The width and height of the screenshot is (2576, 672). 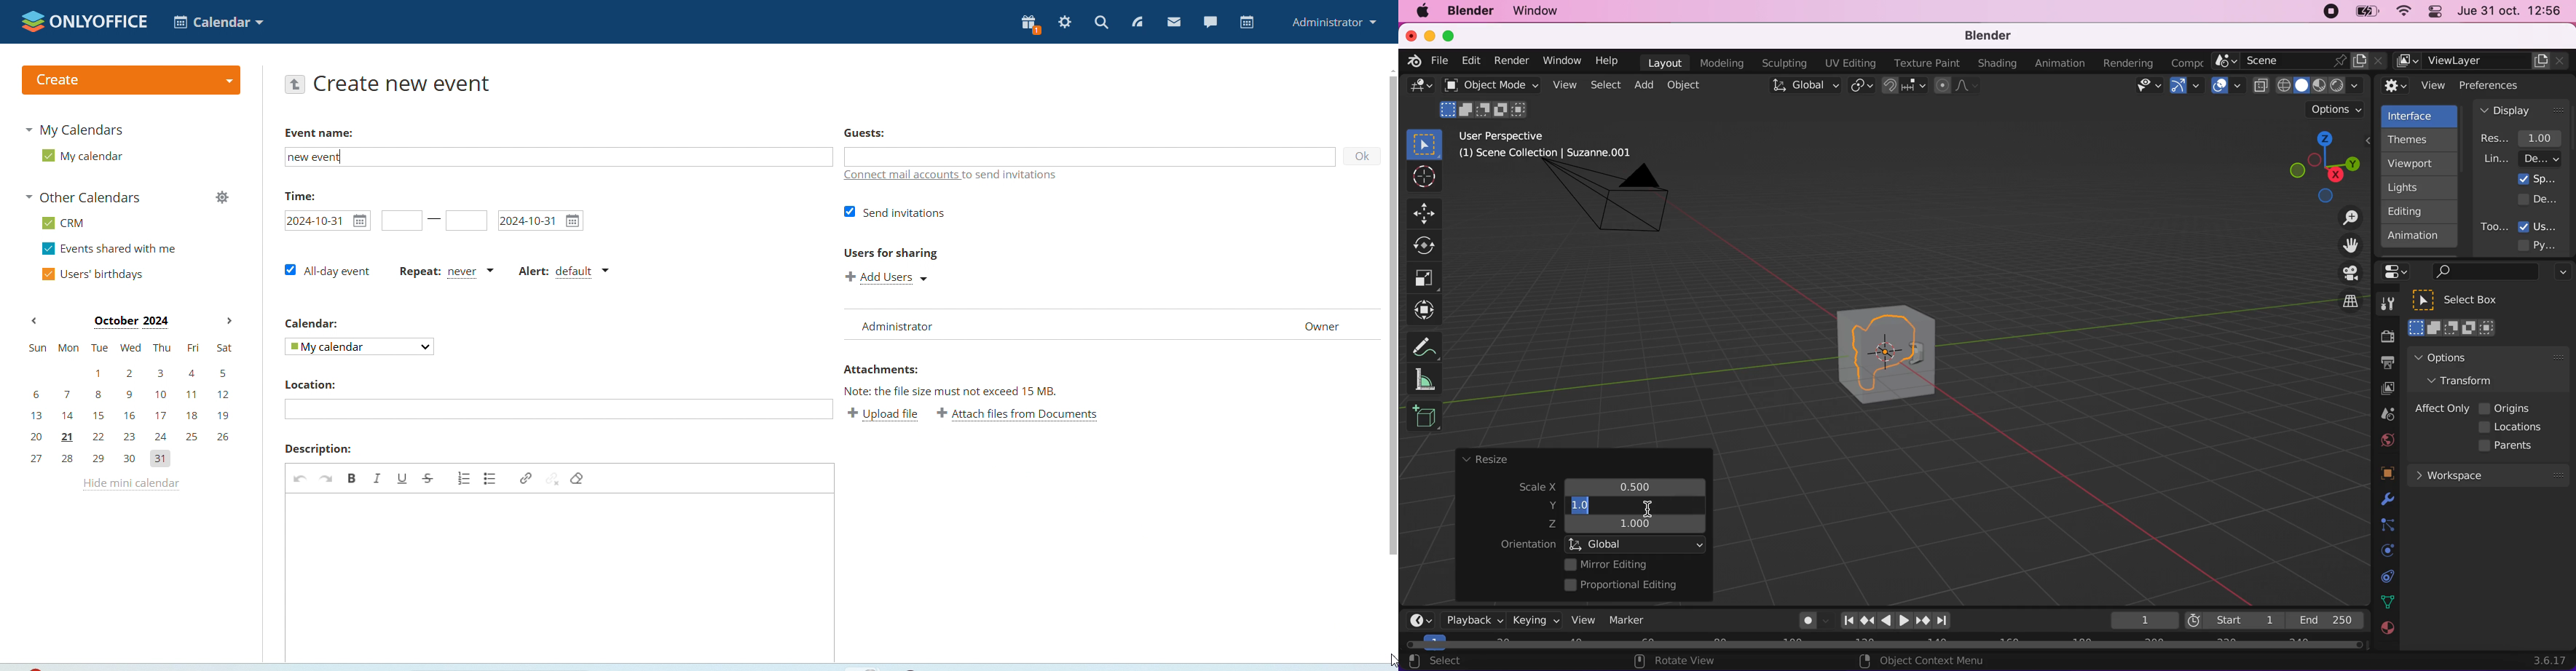 I want to click on select, so click(x=1445, y=662).